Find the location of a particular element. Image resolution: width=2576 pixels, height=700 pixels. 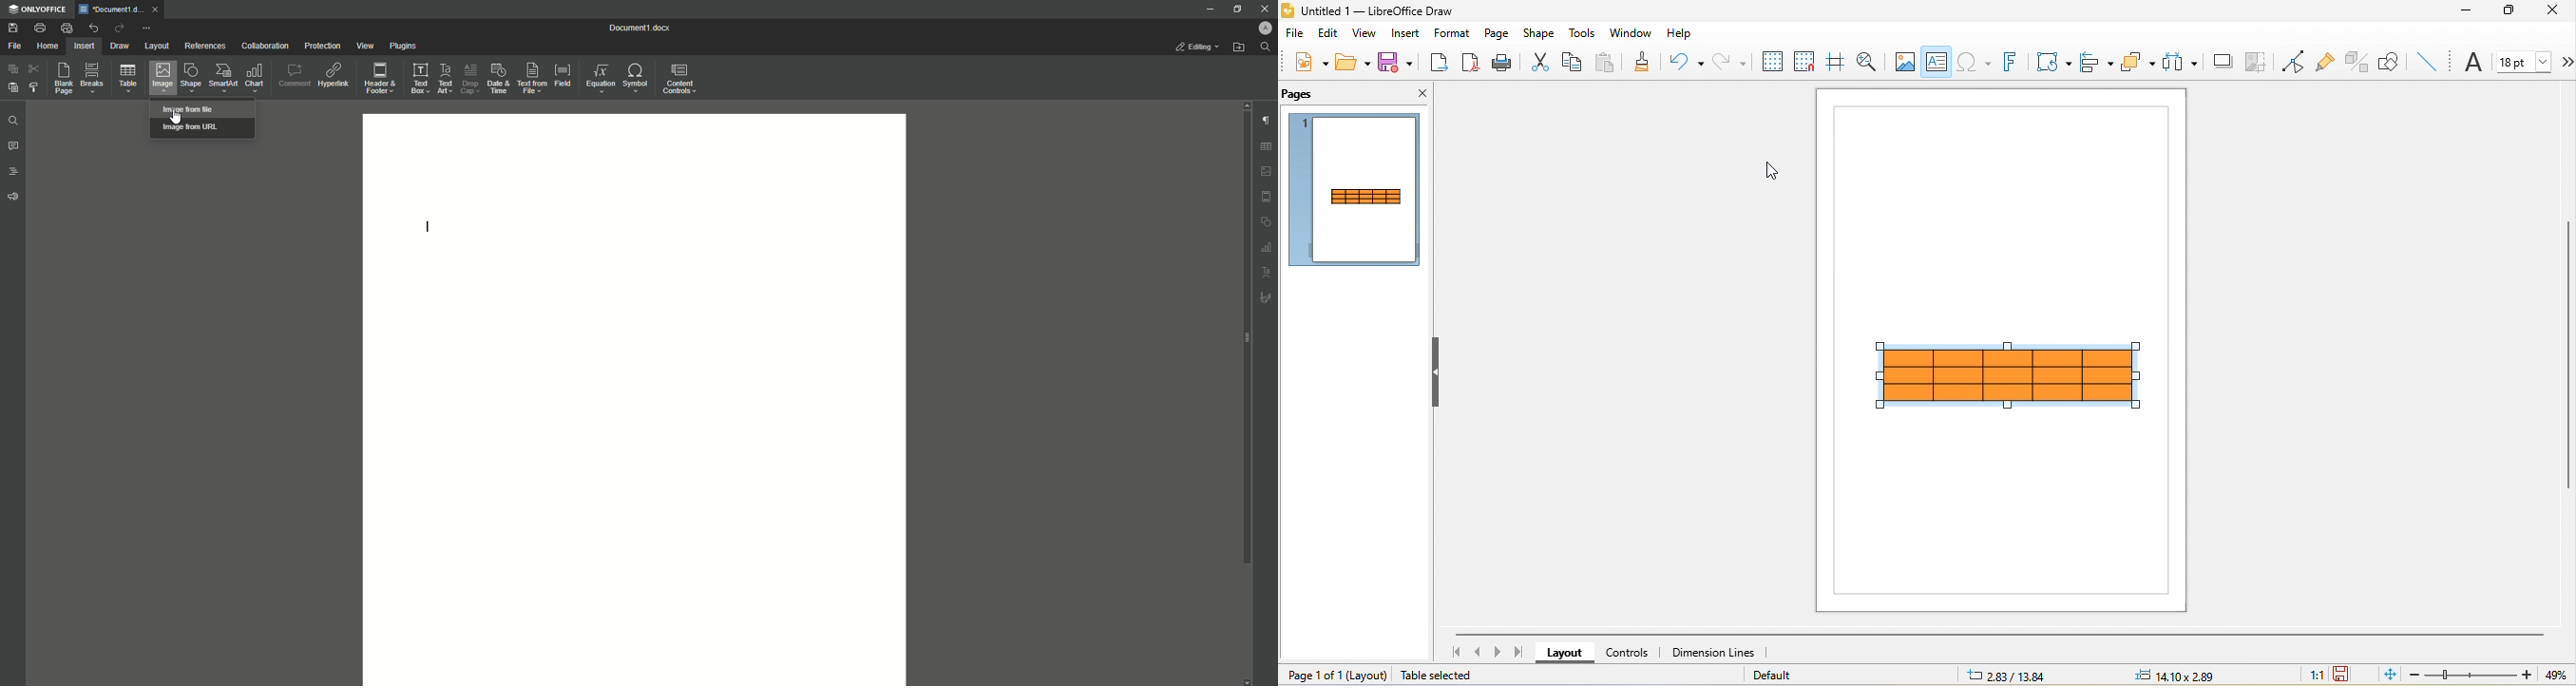

crop image is located at coordinates (2259, 62).